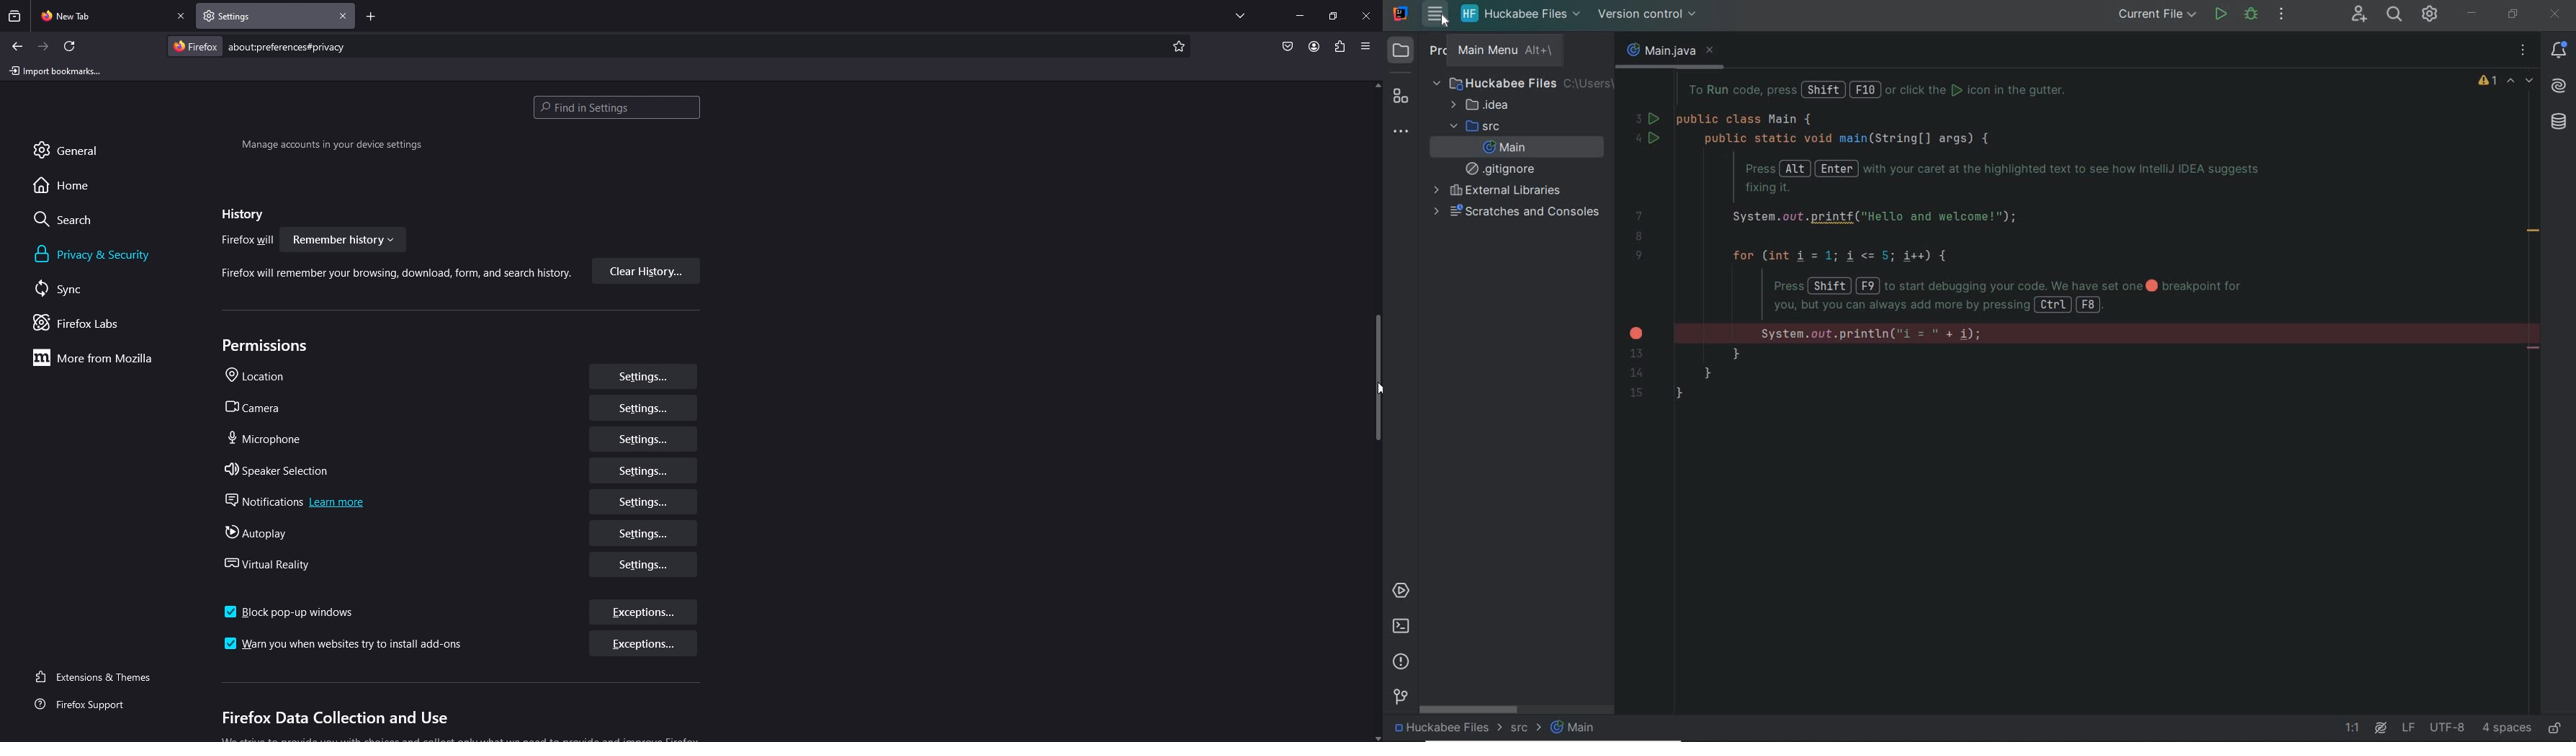 The height and width of the screenshot is (756, 2576). Describe the element at coordinates (344, 239) in the screenshot. I see `Remember history` at that location.